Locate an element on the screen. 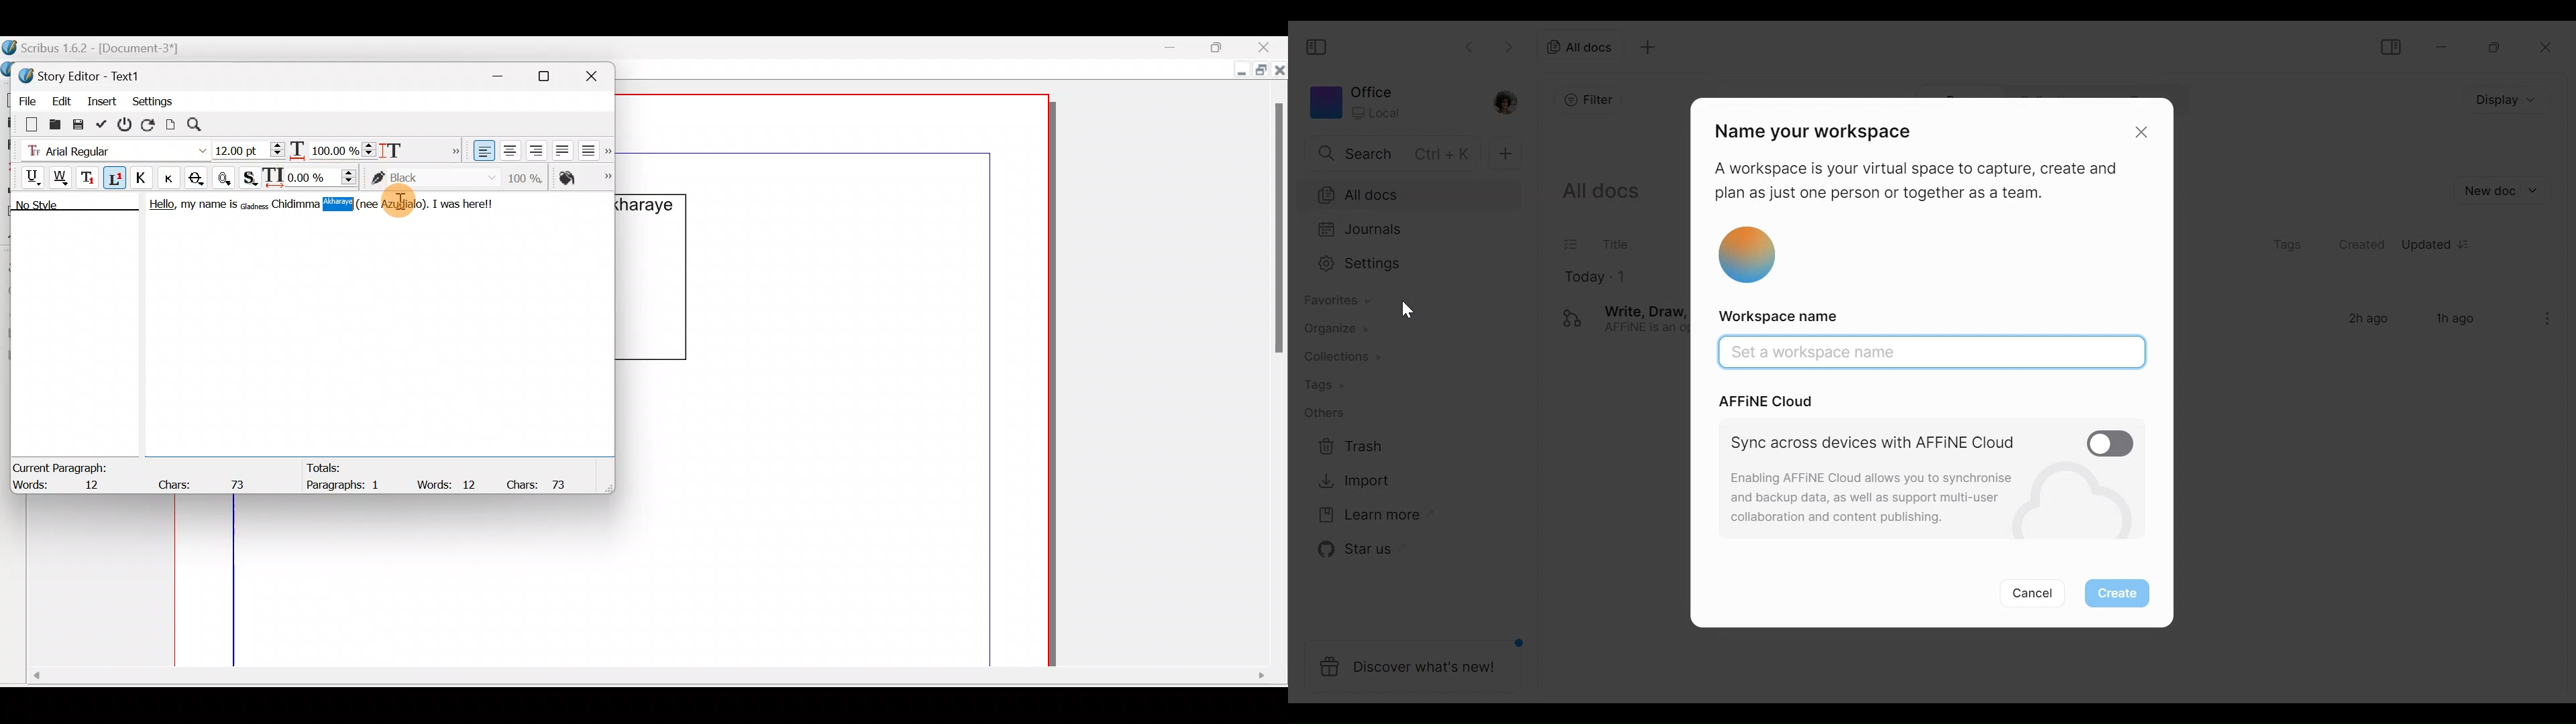  Go forward is located at coordinates (1507, 48).